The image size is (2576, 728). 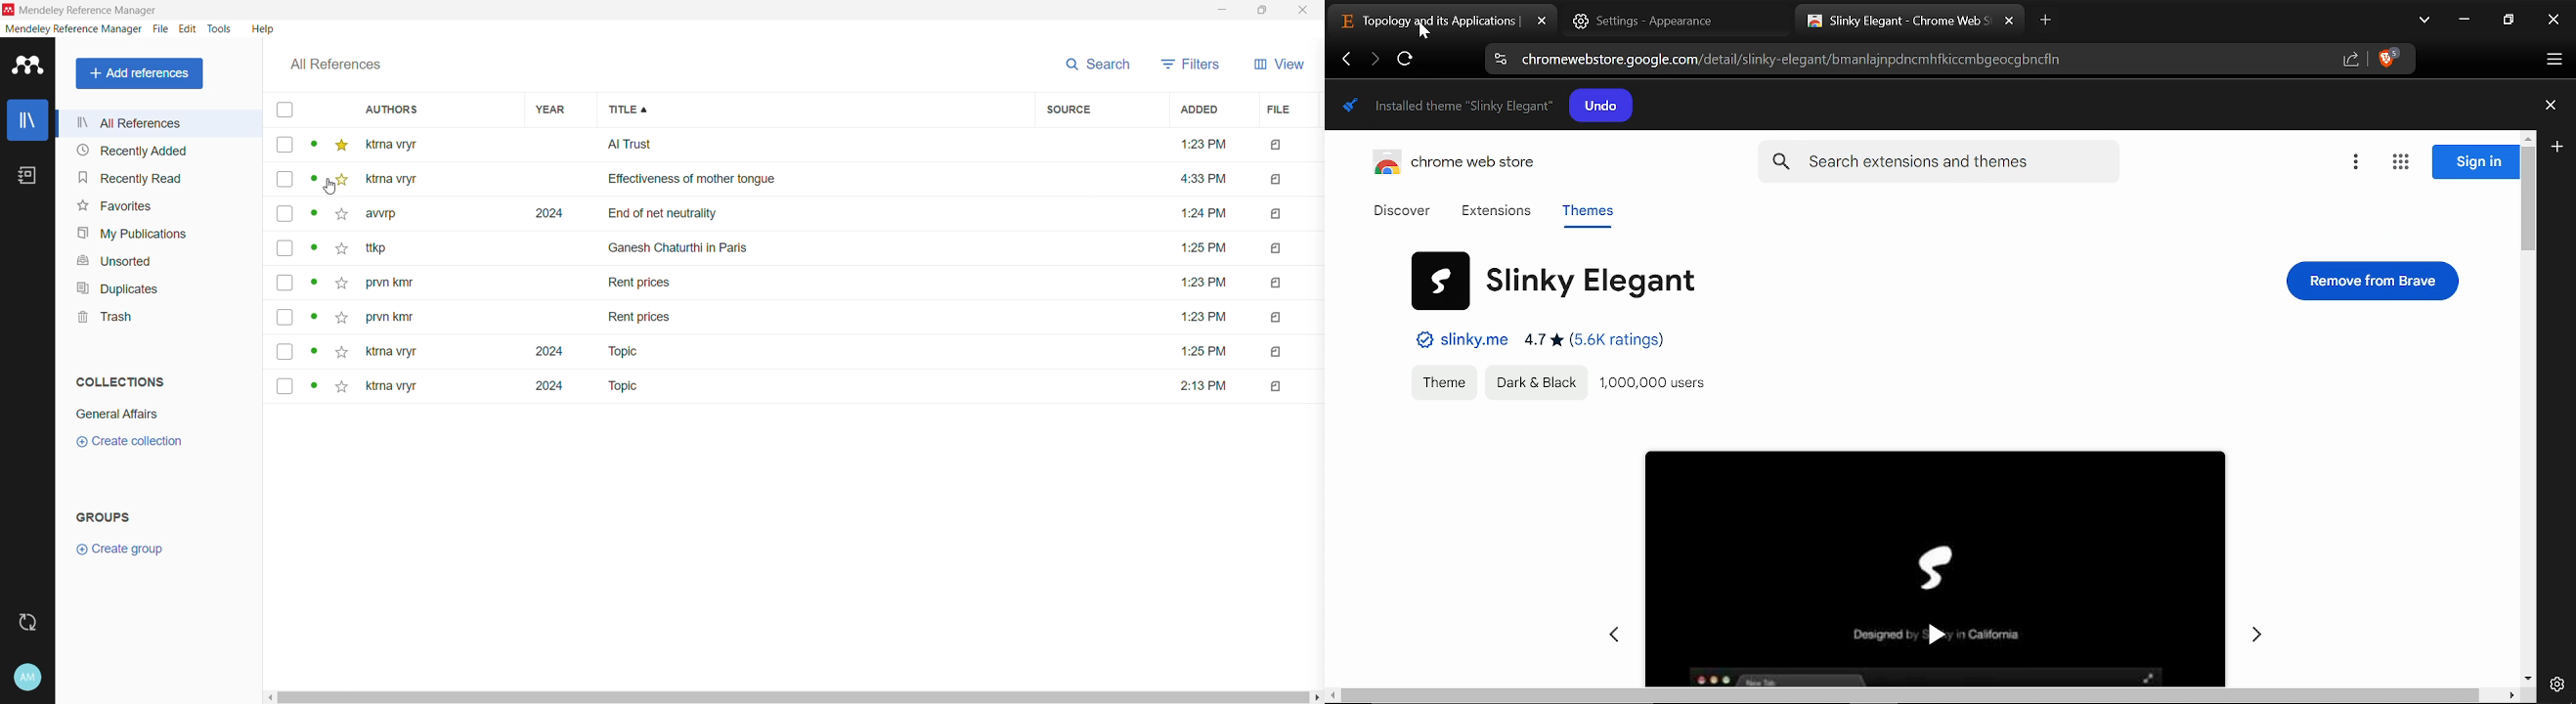 I want to click on effectiveness of mother ton, so click(x=776, y=182).